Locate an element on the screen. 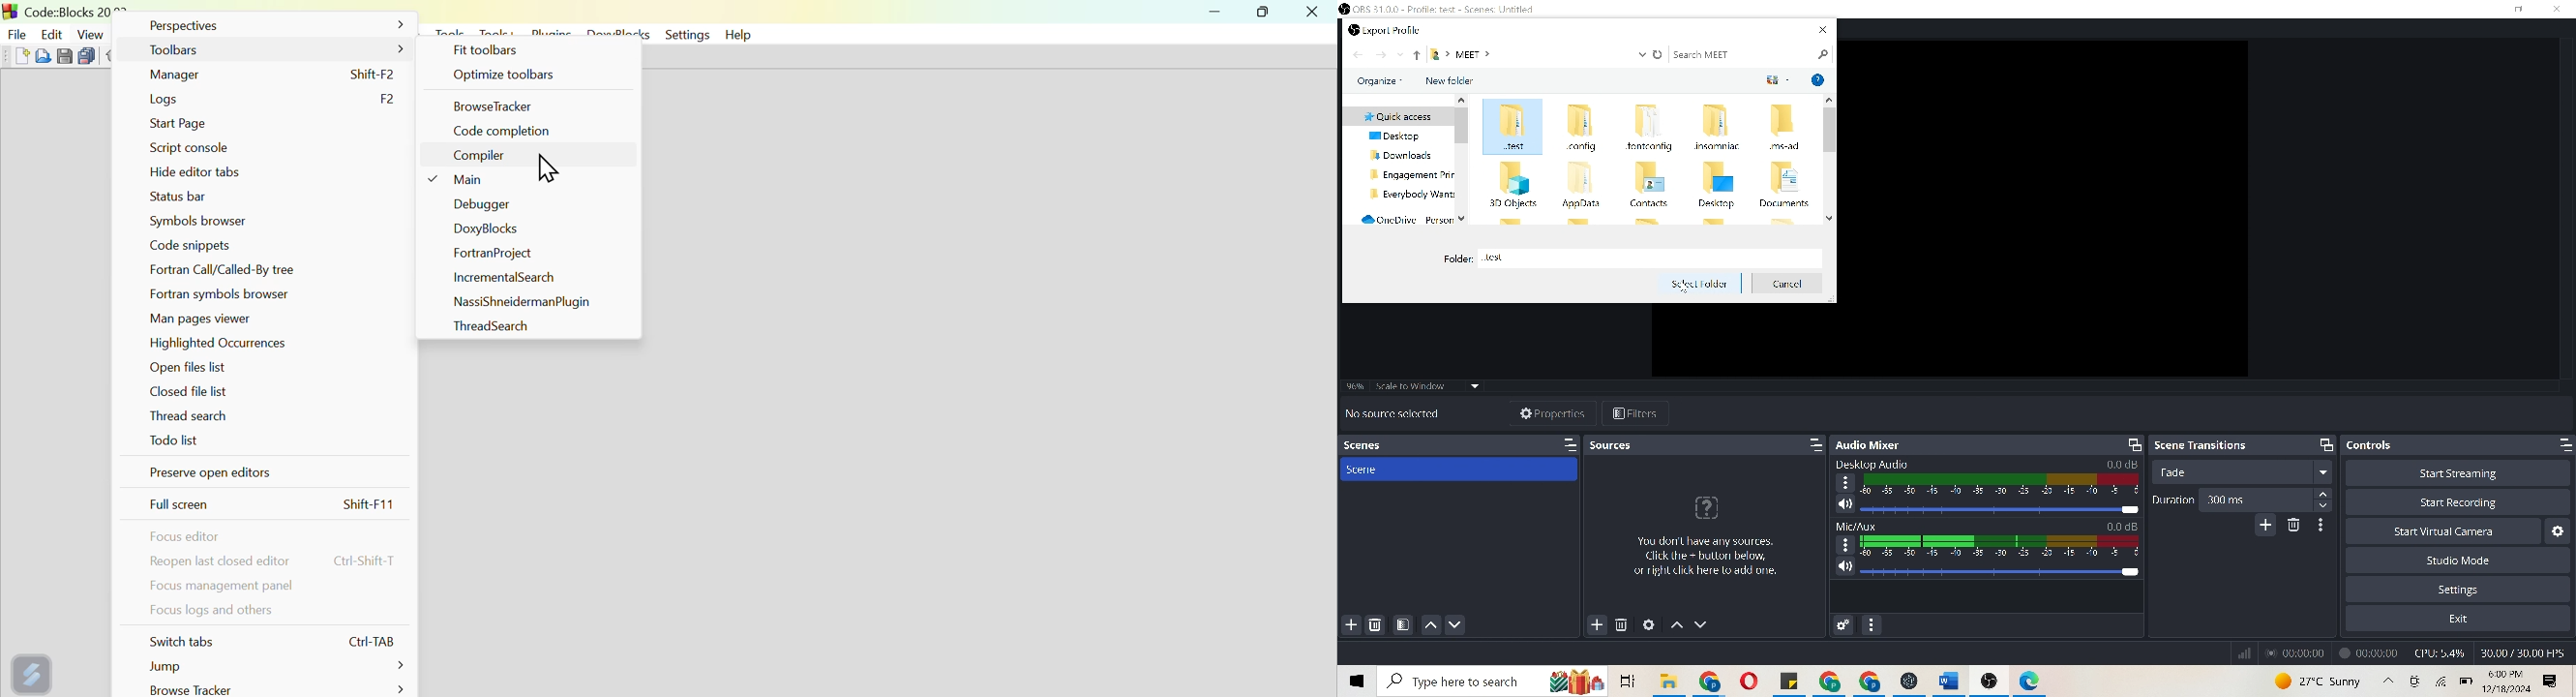  audio mixer is located at coordinates (1877, 443).